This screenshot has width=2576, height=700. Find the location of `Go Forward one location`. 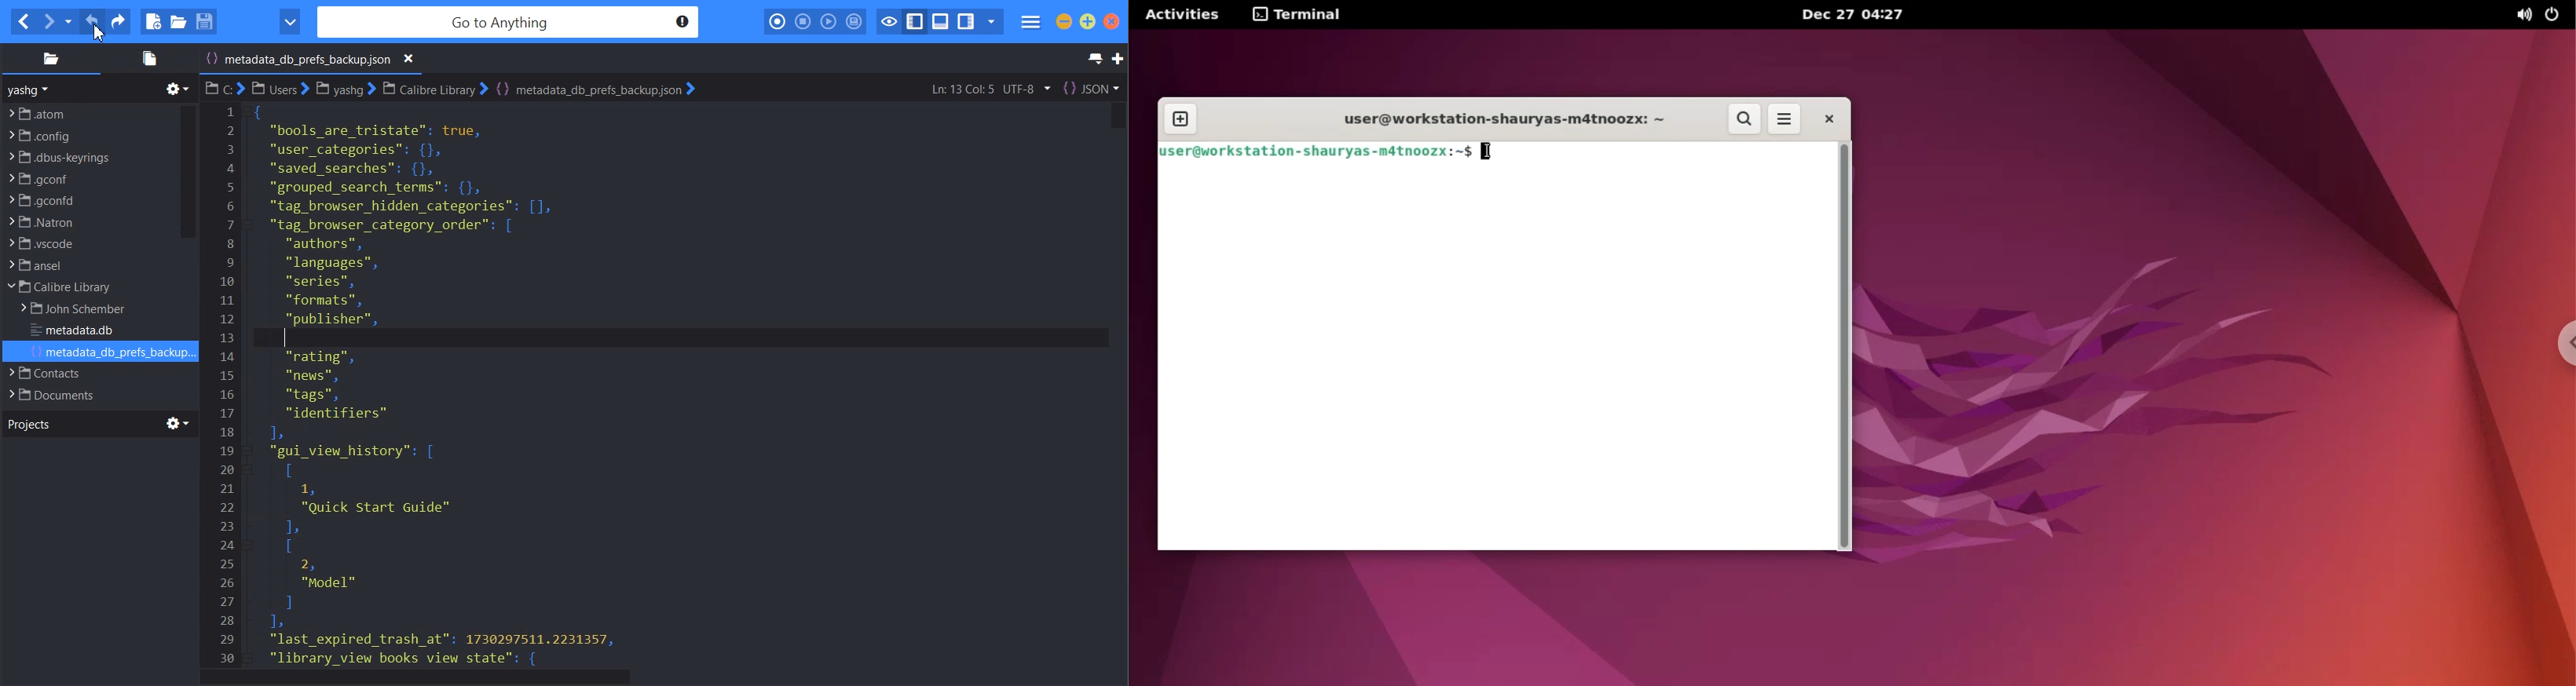

Go Forward one location is located at coordinates (48, 22).